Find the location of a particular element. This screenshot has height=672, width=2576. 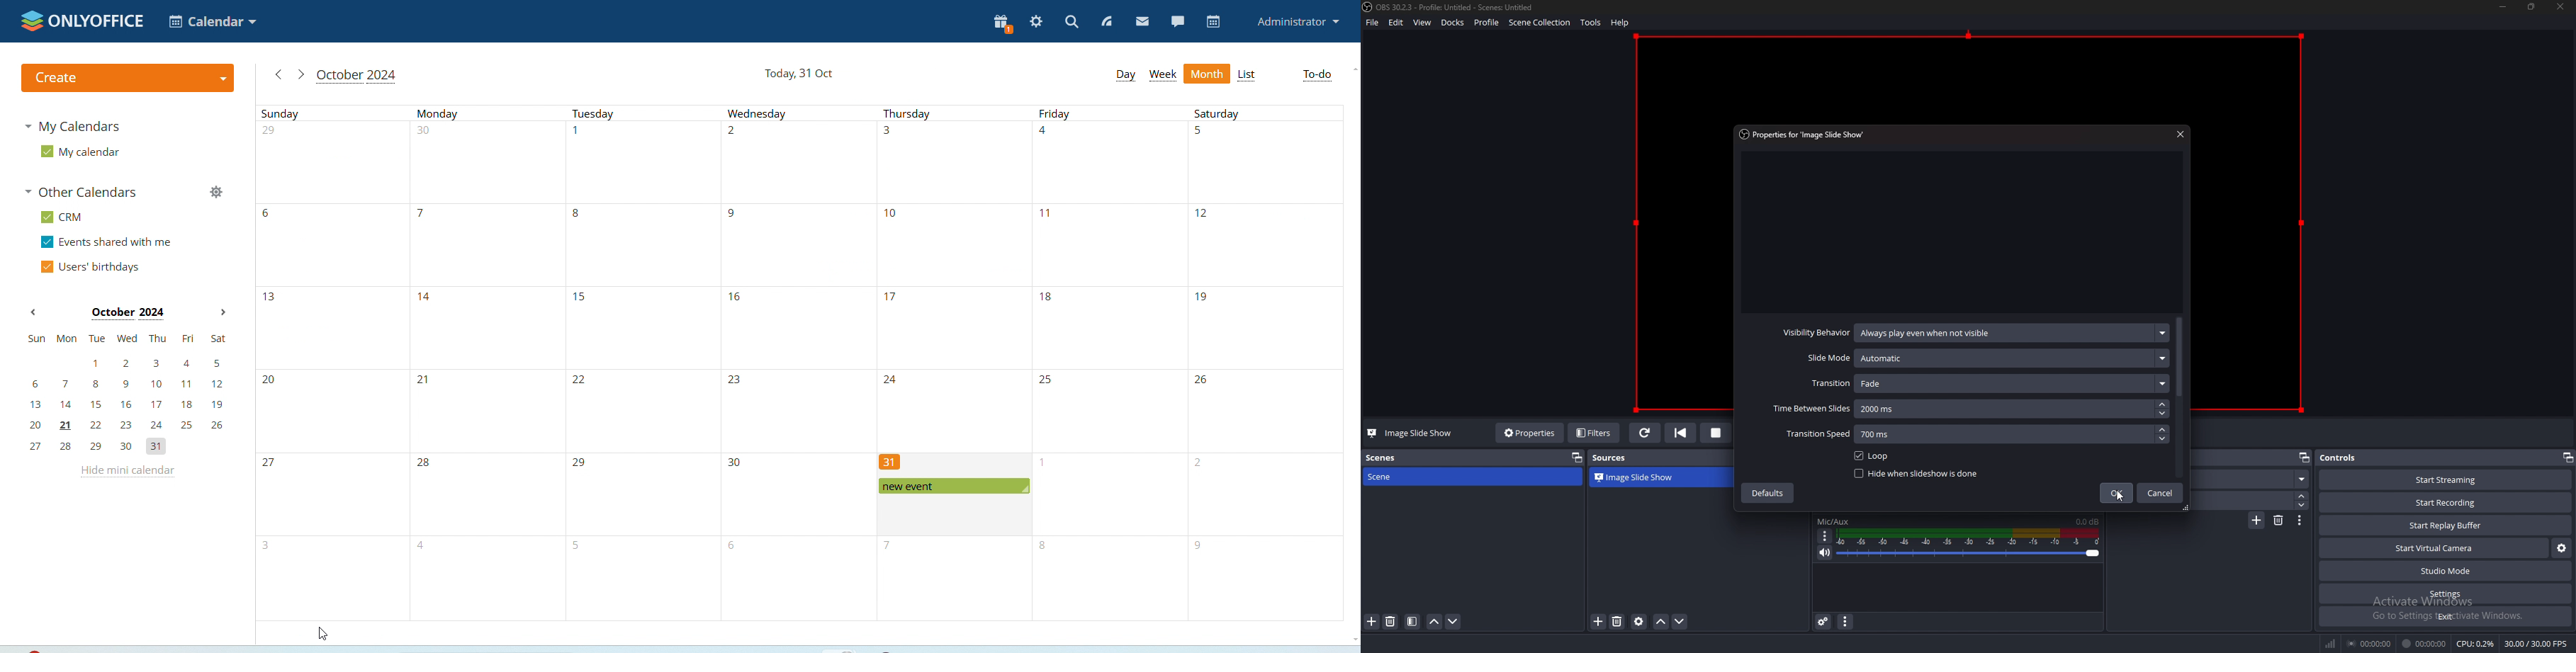

volume adjust is located at coordinates (1969, 545).